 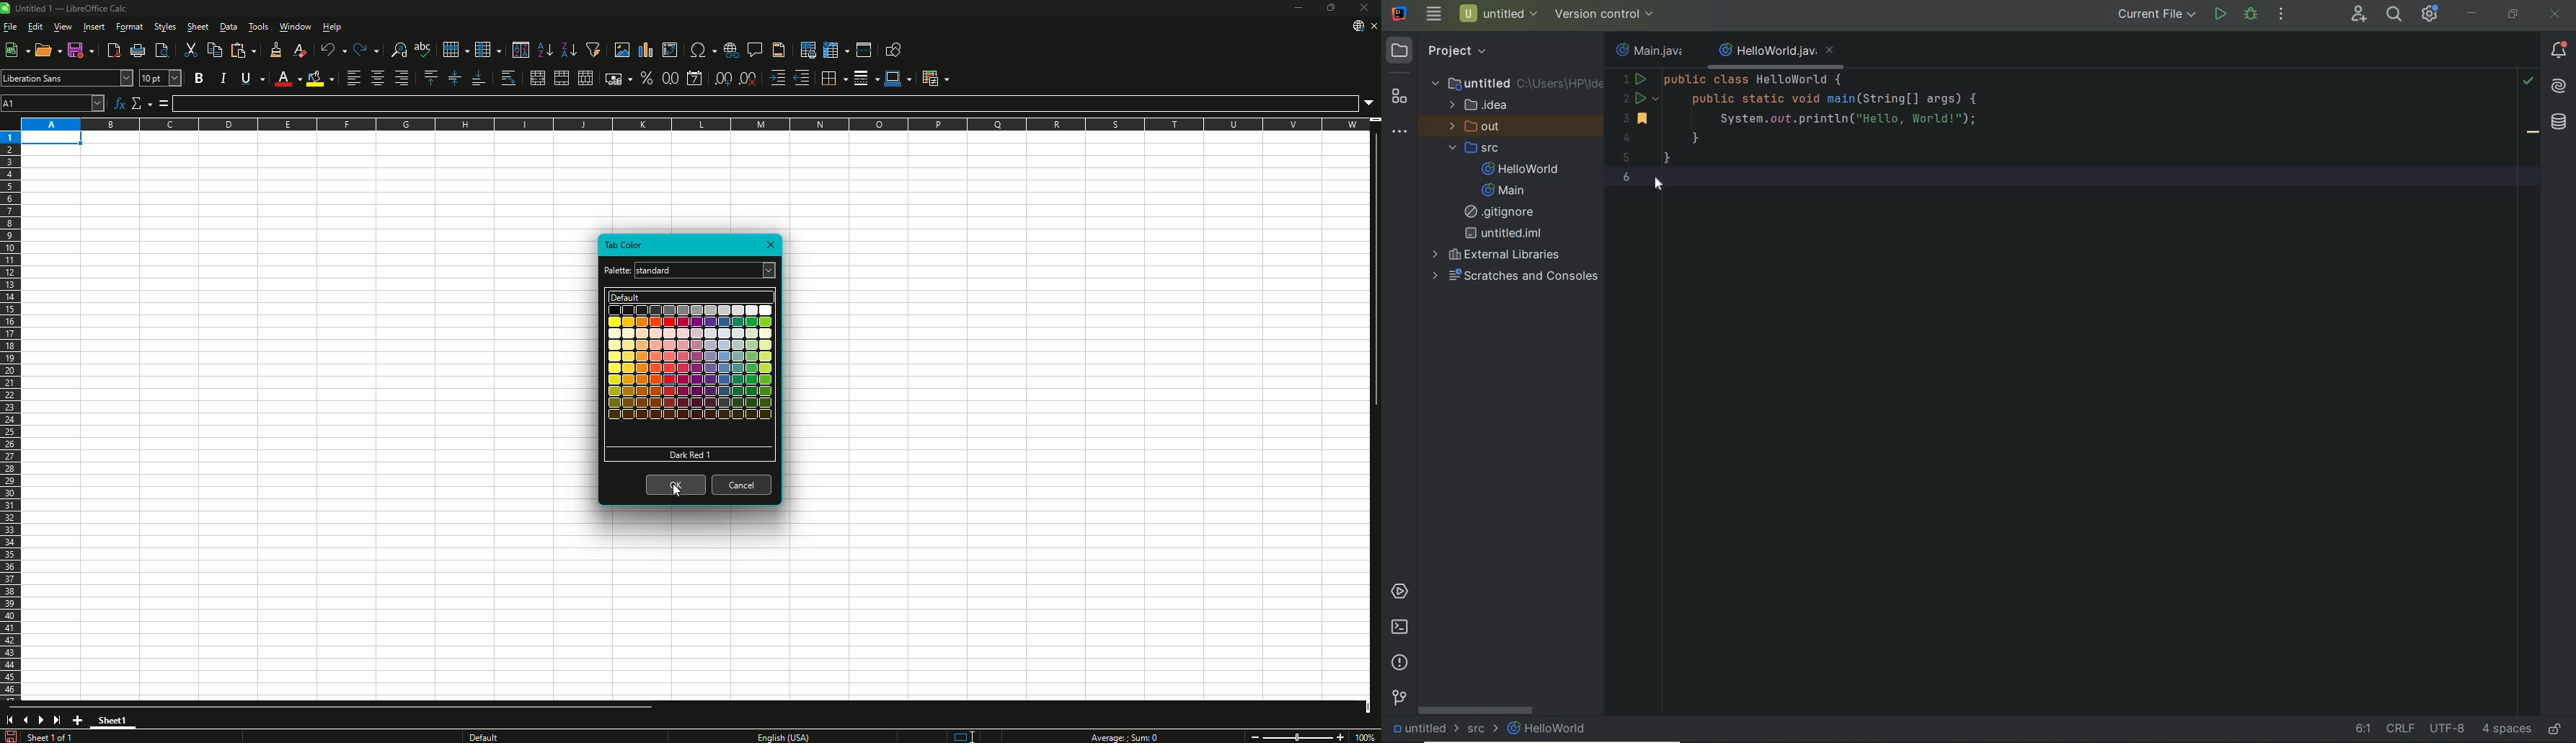 I want to click on Show Draw Function, so click(x=895, y=48).